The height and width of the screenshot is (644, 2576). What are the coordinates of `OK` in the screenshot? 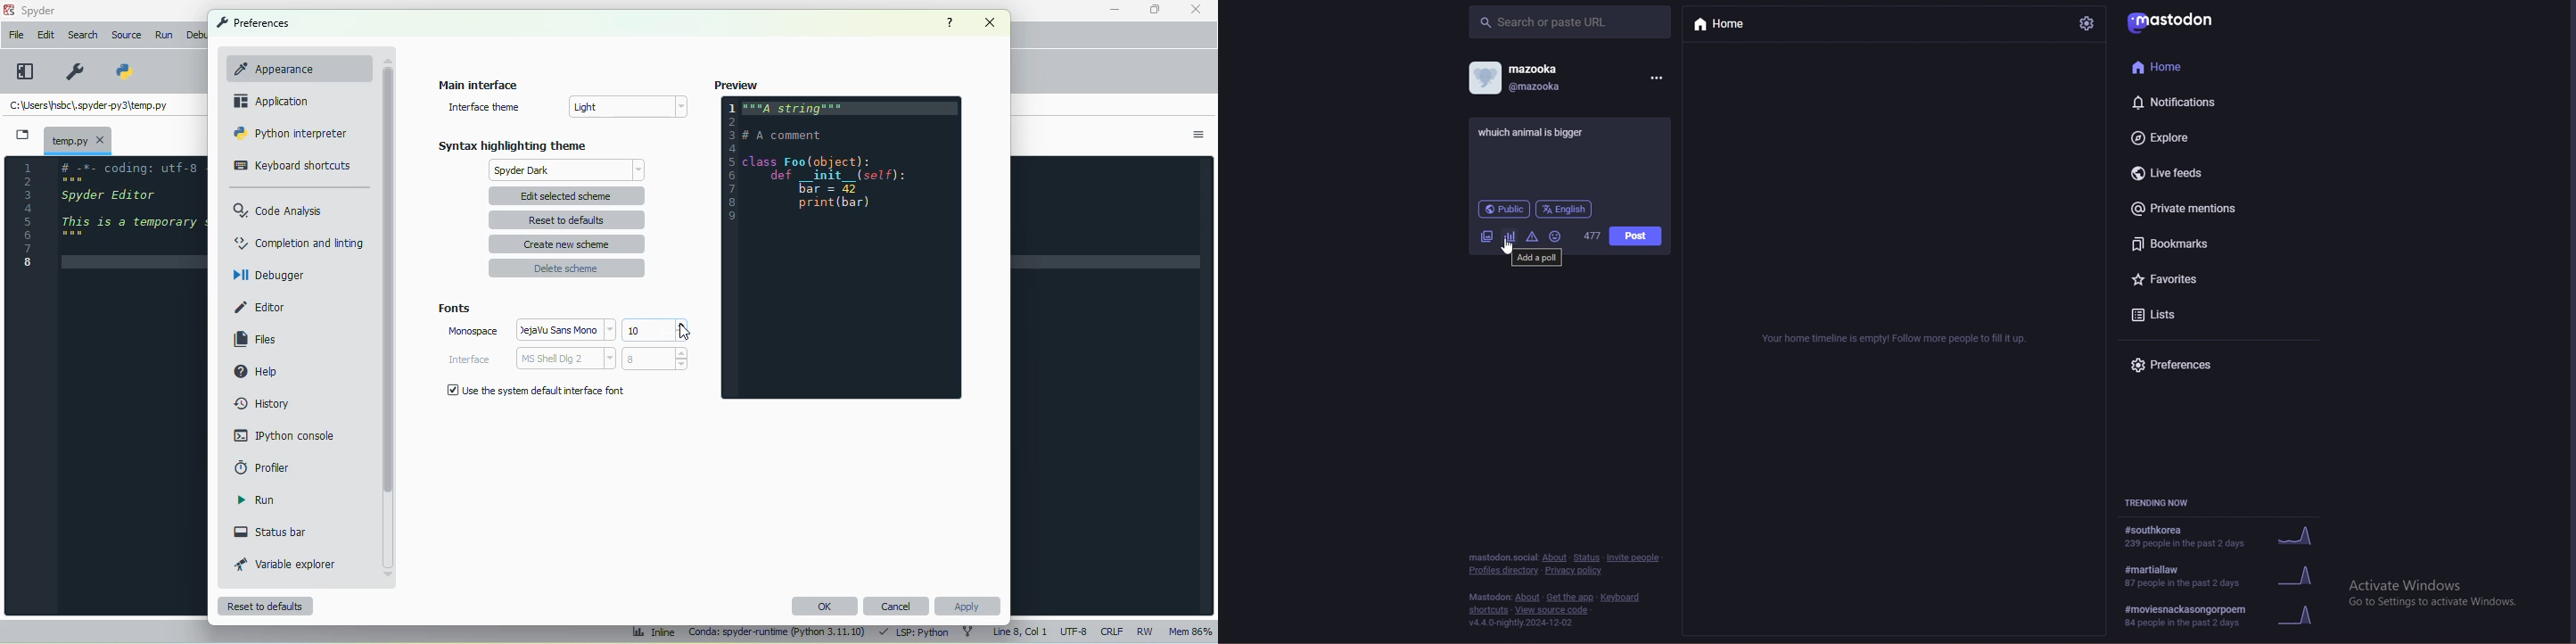 It's located at (824, 606).